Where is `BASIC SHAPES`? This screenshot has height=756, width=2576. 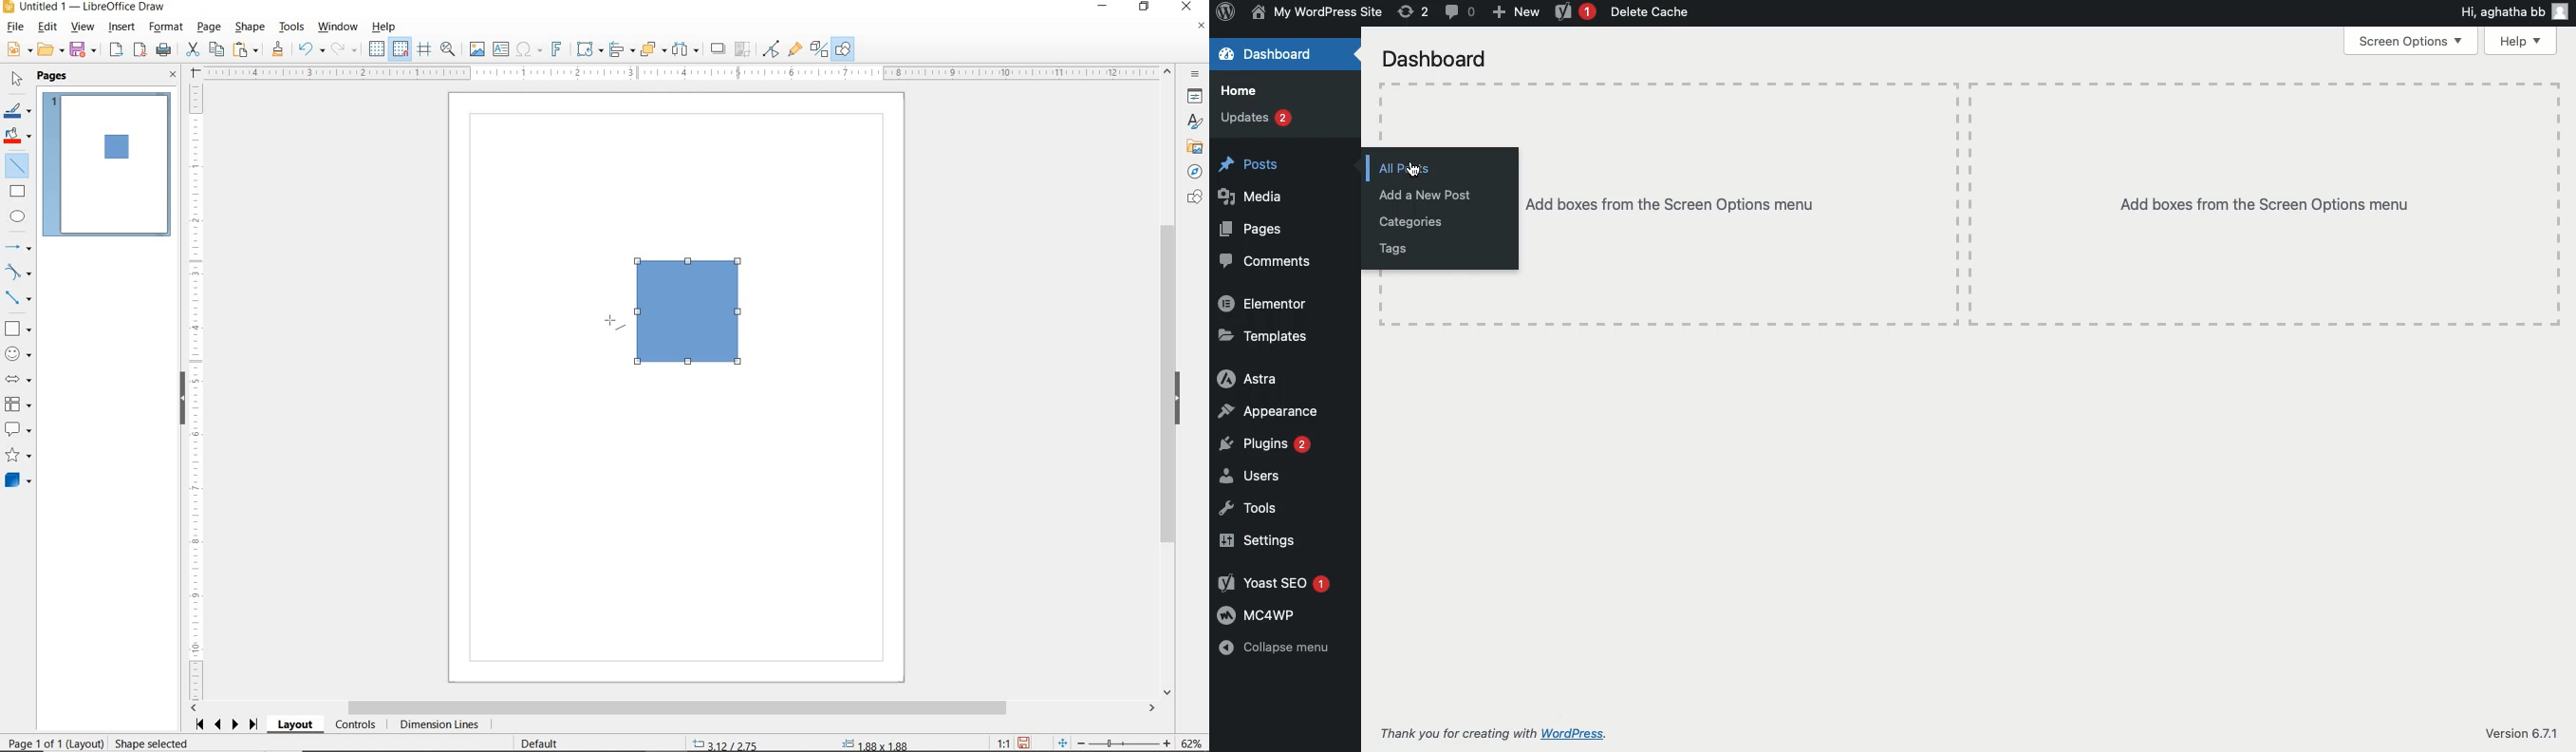
BASIC SHAPES is located at coordinates (17, 326).